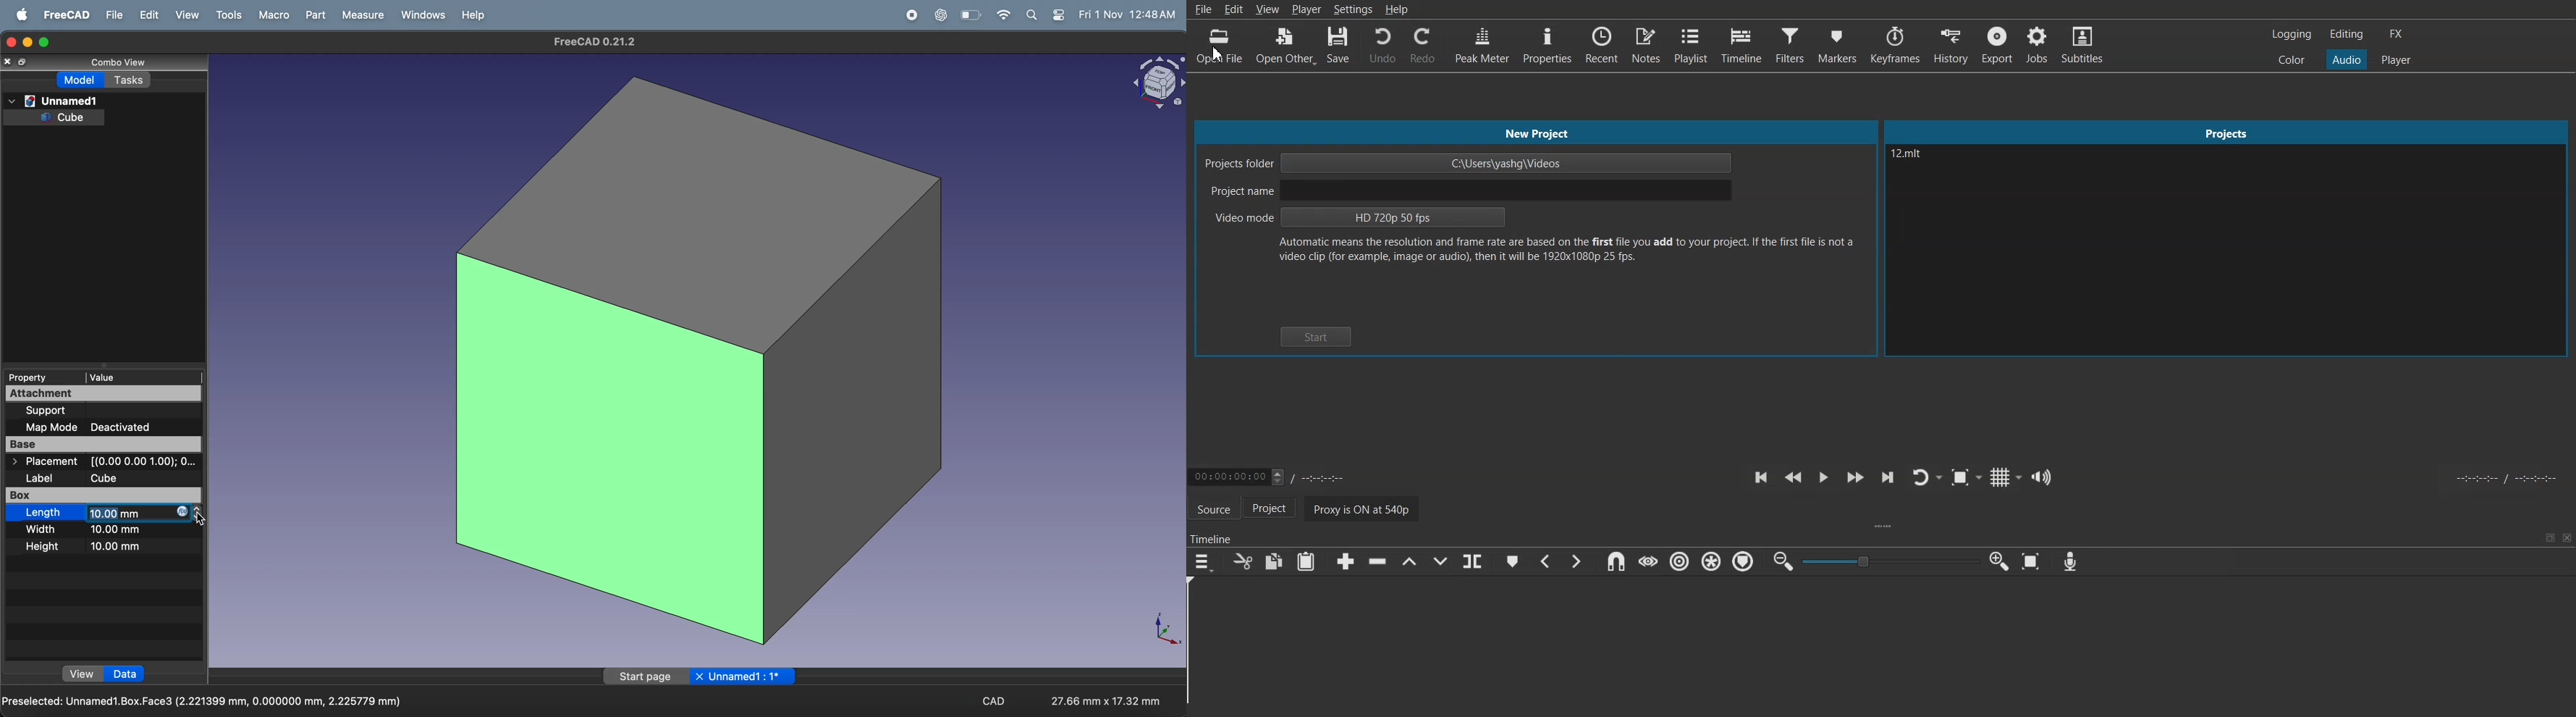  I want to click on Play quickly backwards, so click(1792, 477).